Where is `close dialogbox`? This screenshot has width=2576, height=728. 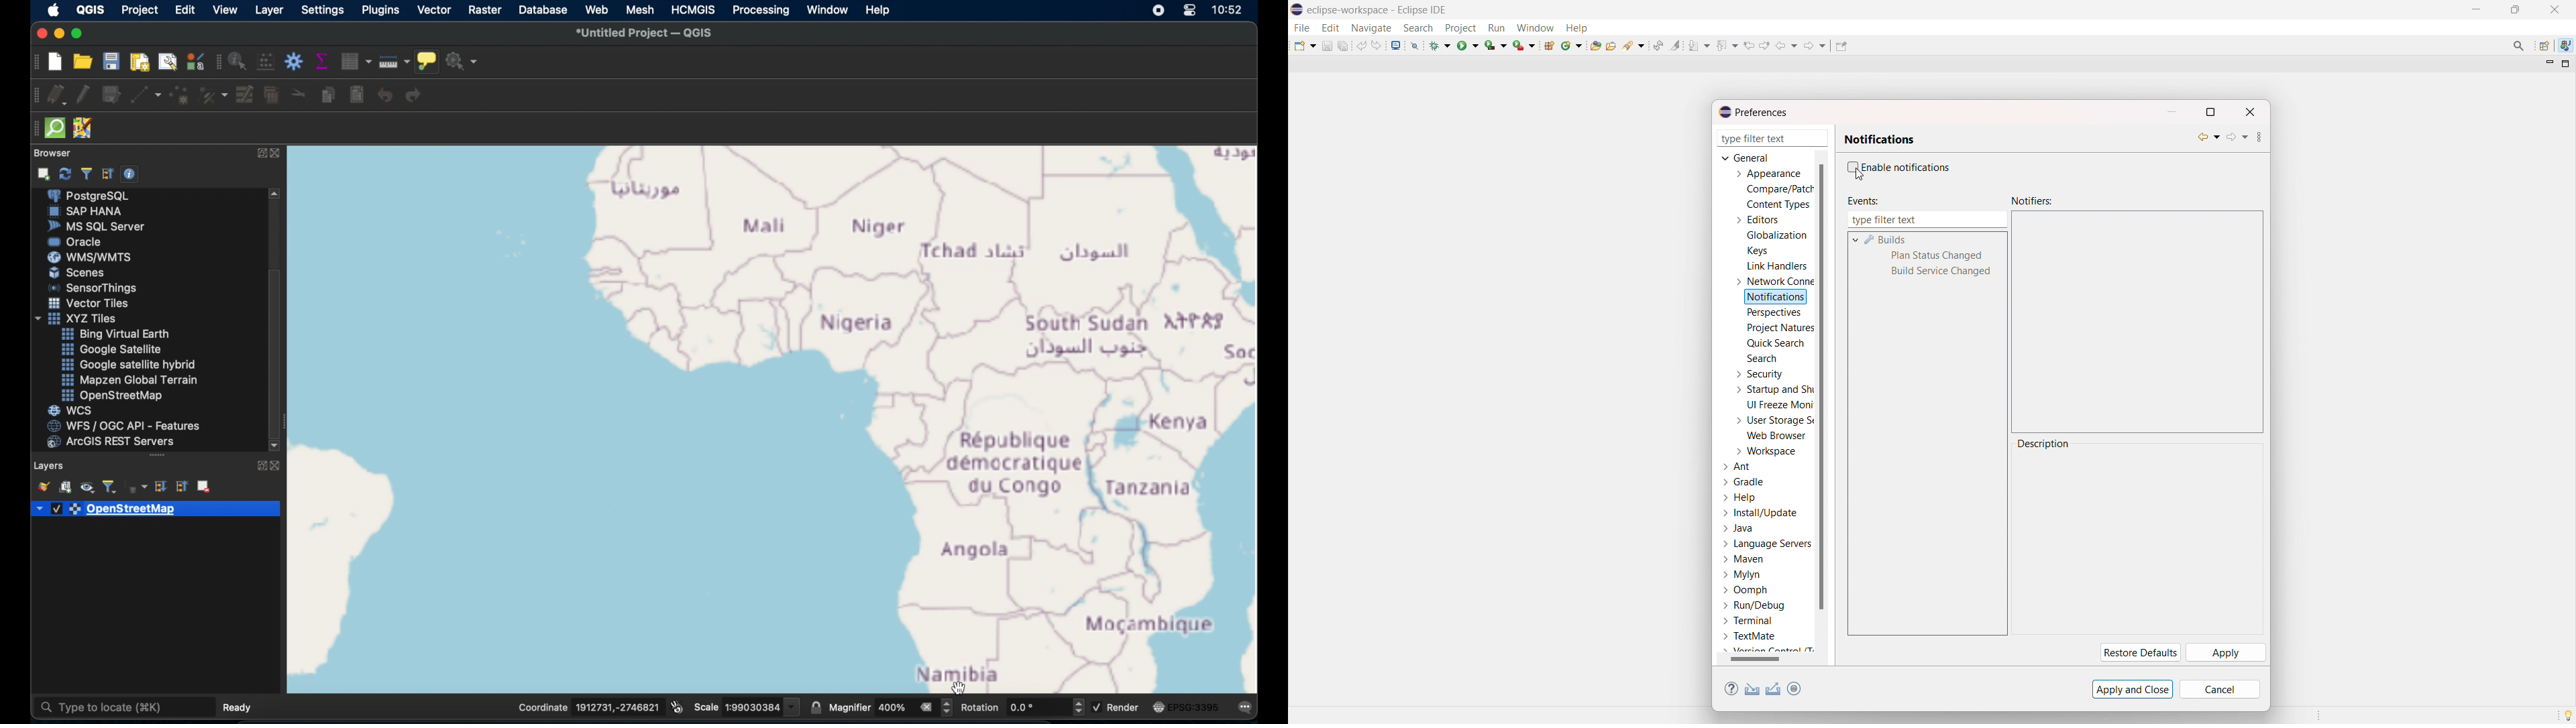
close dialogbox is located at coordinates (2249, 112).